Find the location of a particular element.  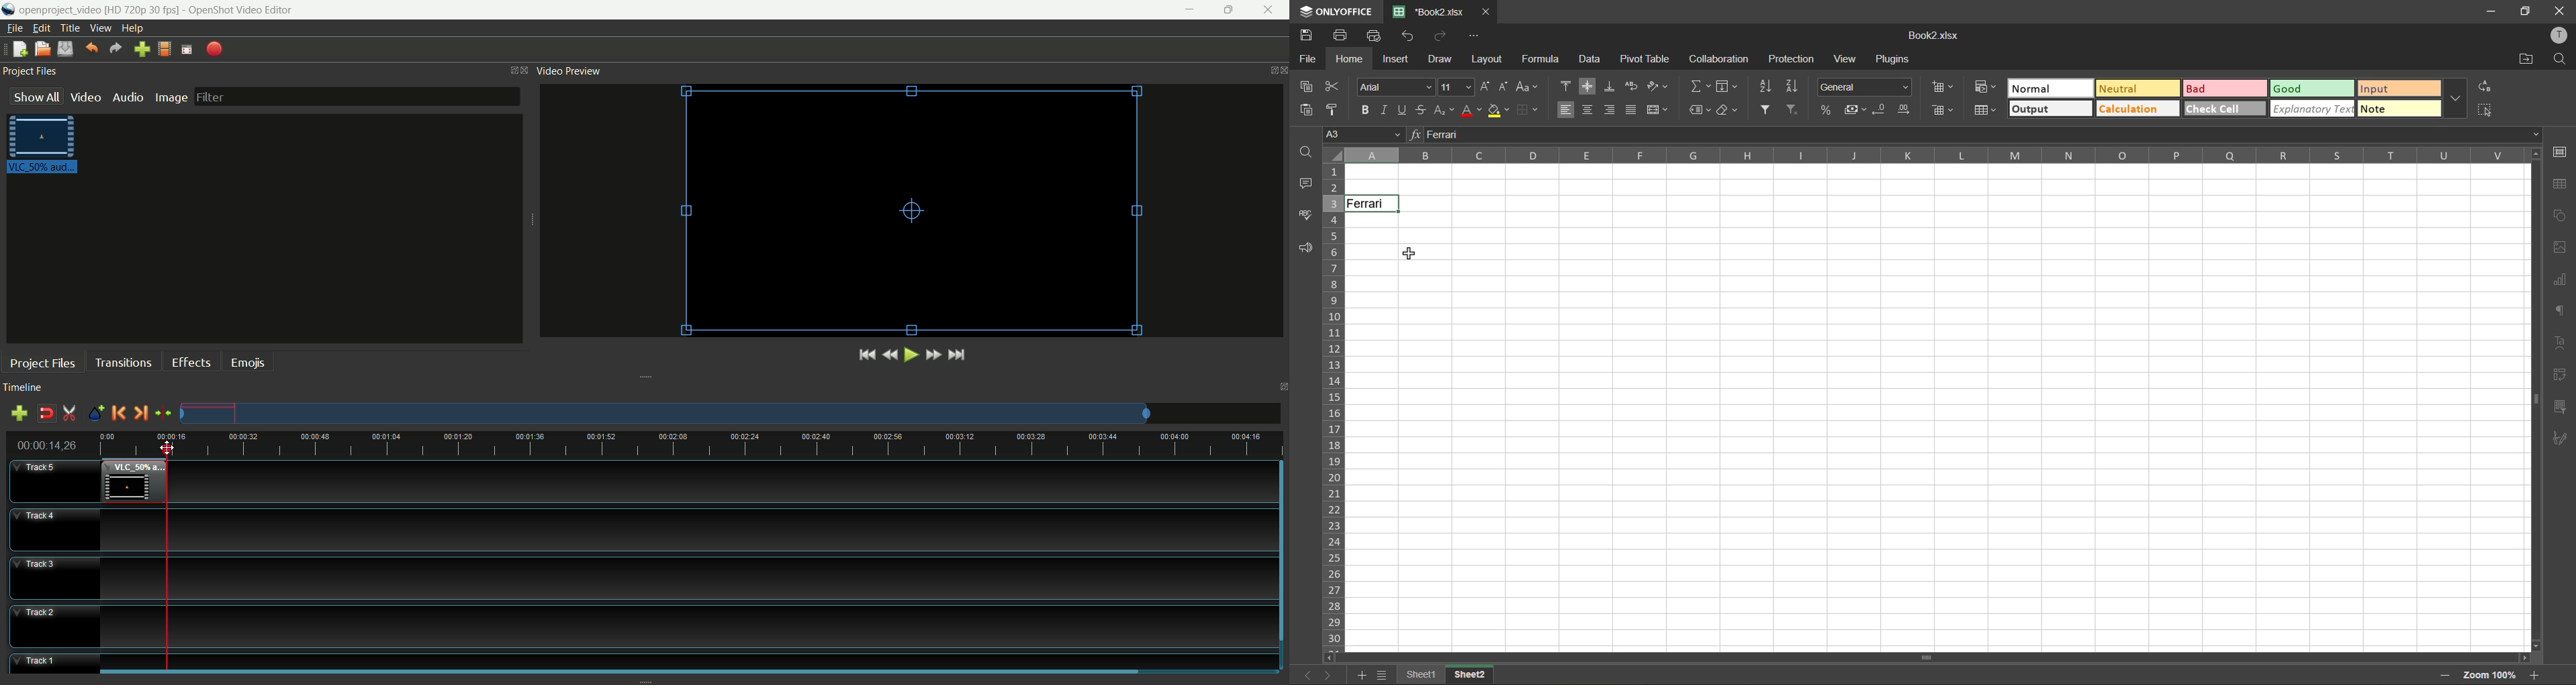

copy is located at coordinates (1306, 87).